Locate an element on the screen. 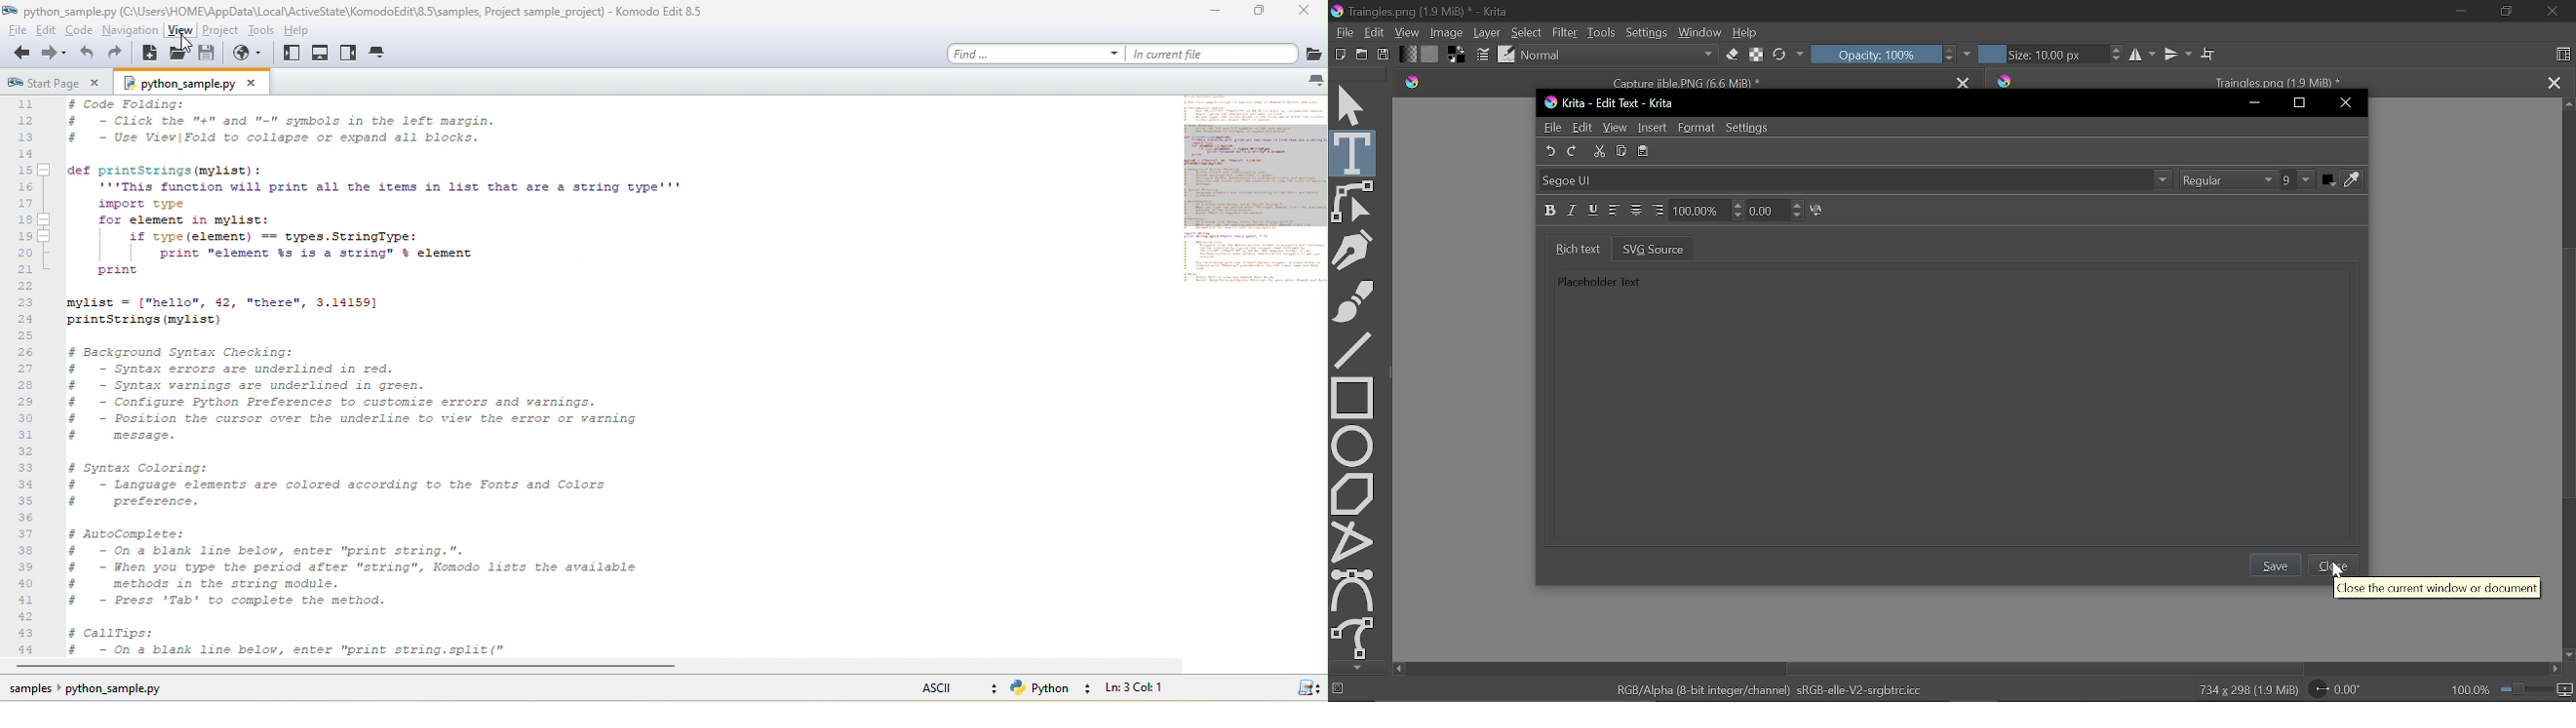 The height and width of the screenshot is (728, 2576). Fill pattern is located at coordinates (1429, 55).